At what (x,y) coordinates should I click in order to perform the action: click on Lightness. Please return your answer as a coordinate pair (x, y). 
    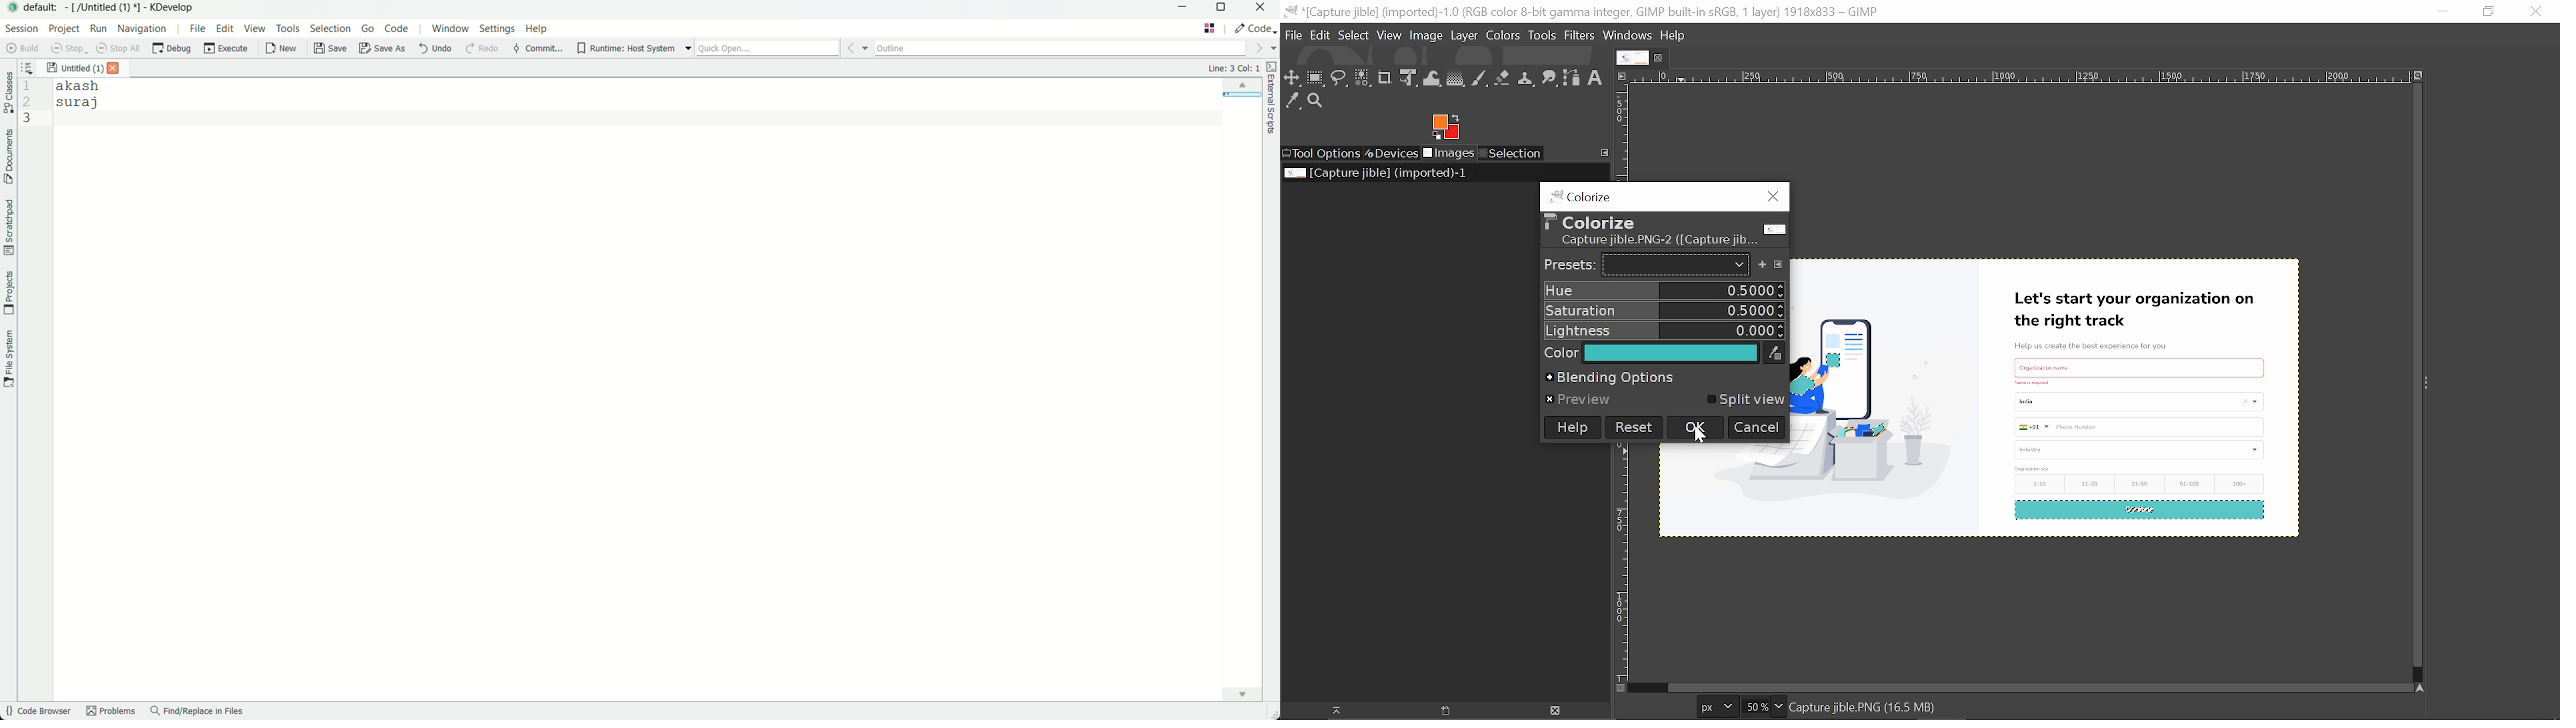
    Looking at the image, I should click on (1664, 330).